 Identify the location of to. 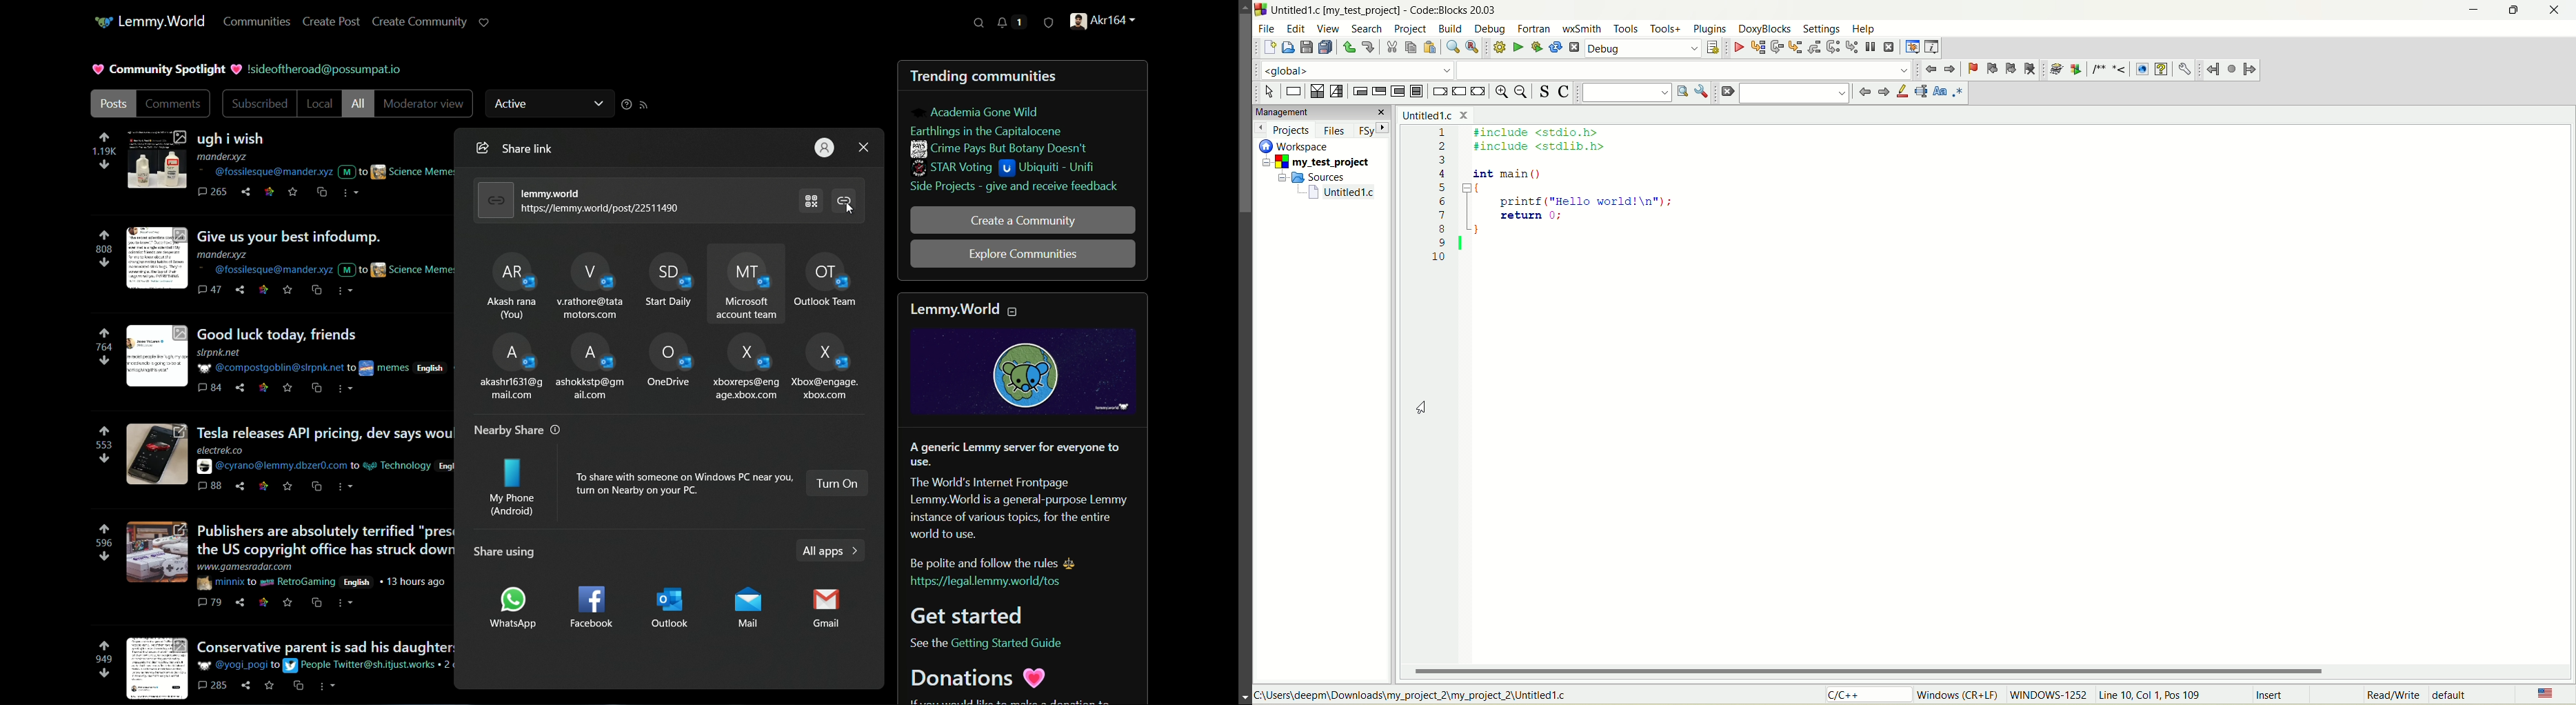
(355, 467).